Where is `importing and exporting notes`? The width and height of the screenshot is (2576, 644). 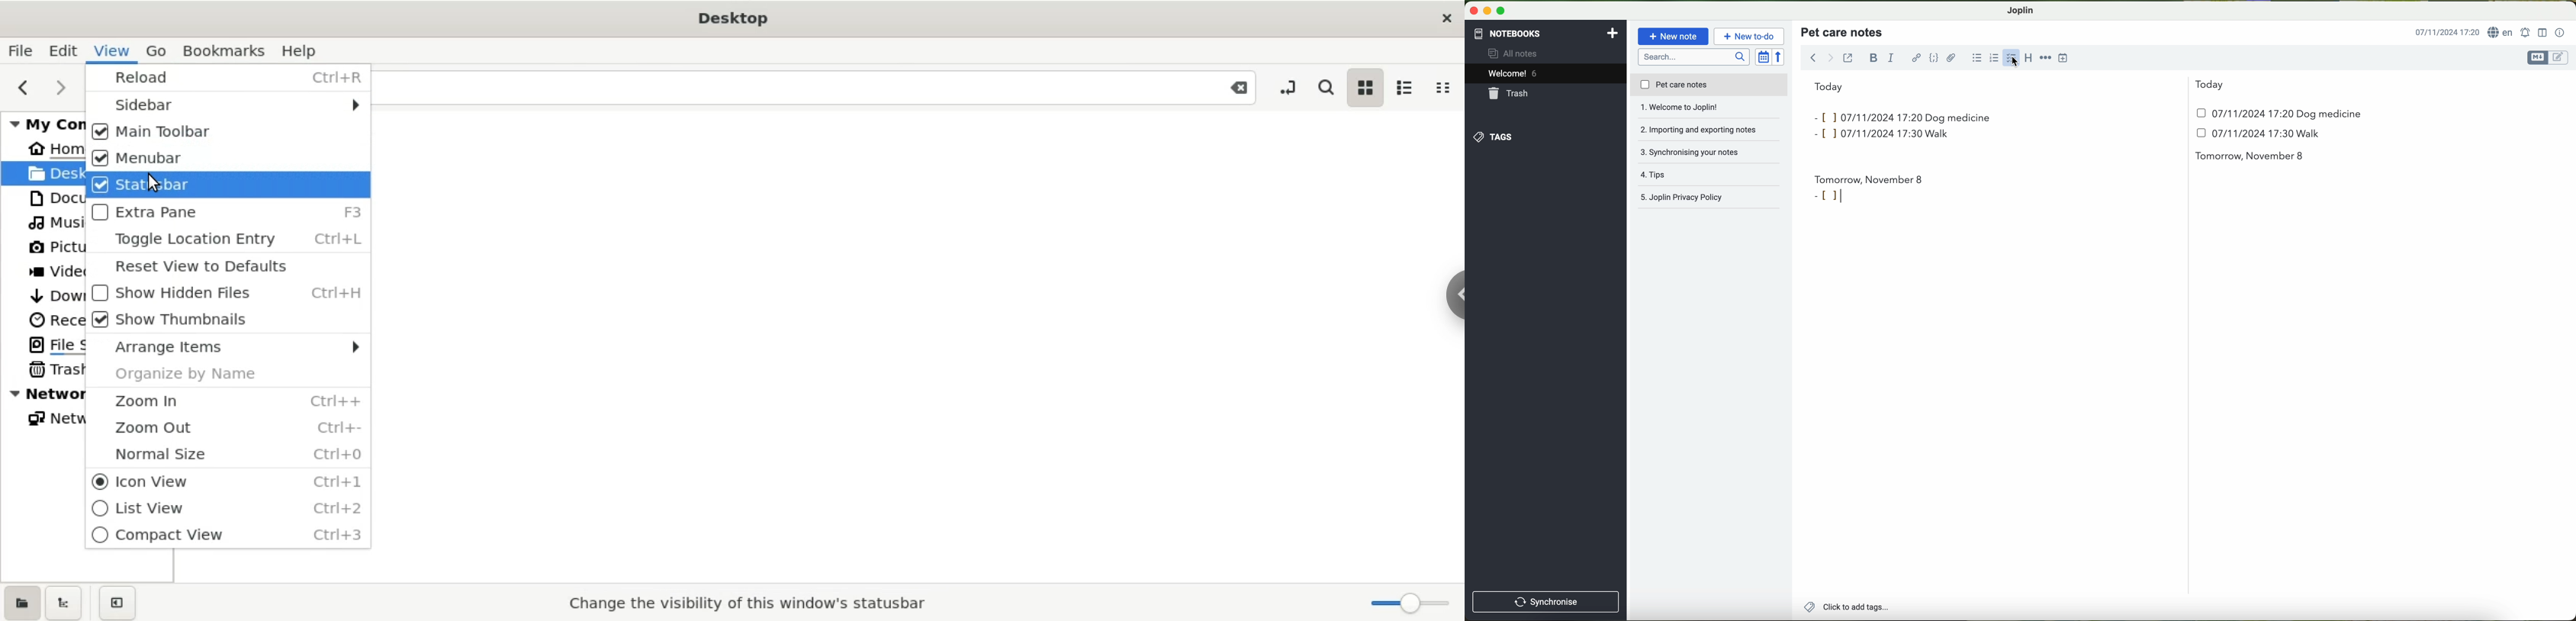
importing and exporting notes is located at coordinates (1709, 110).